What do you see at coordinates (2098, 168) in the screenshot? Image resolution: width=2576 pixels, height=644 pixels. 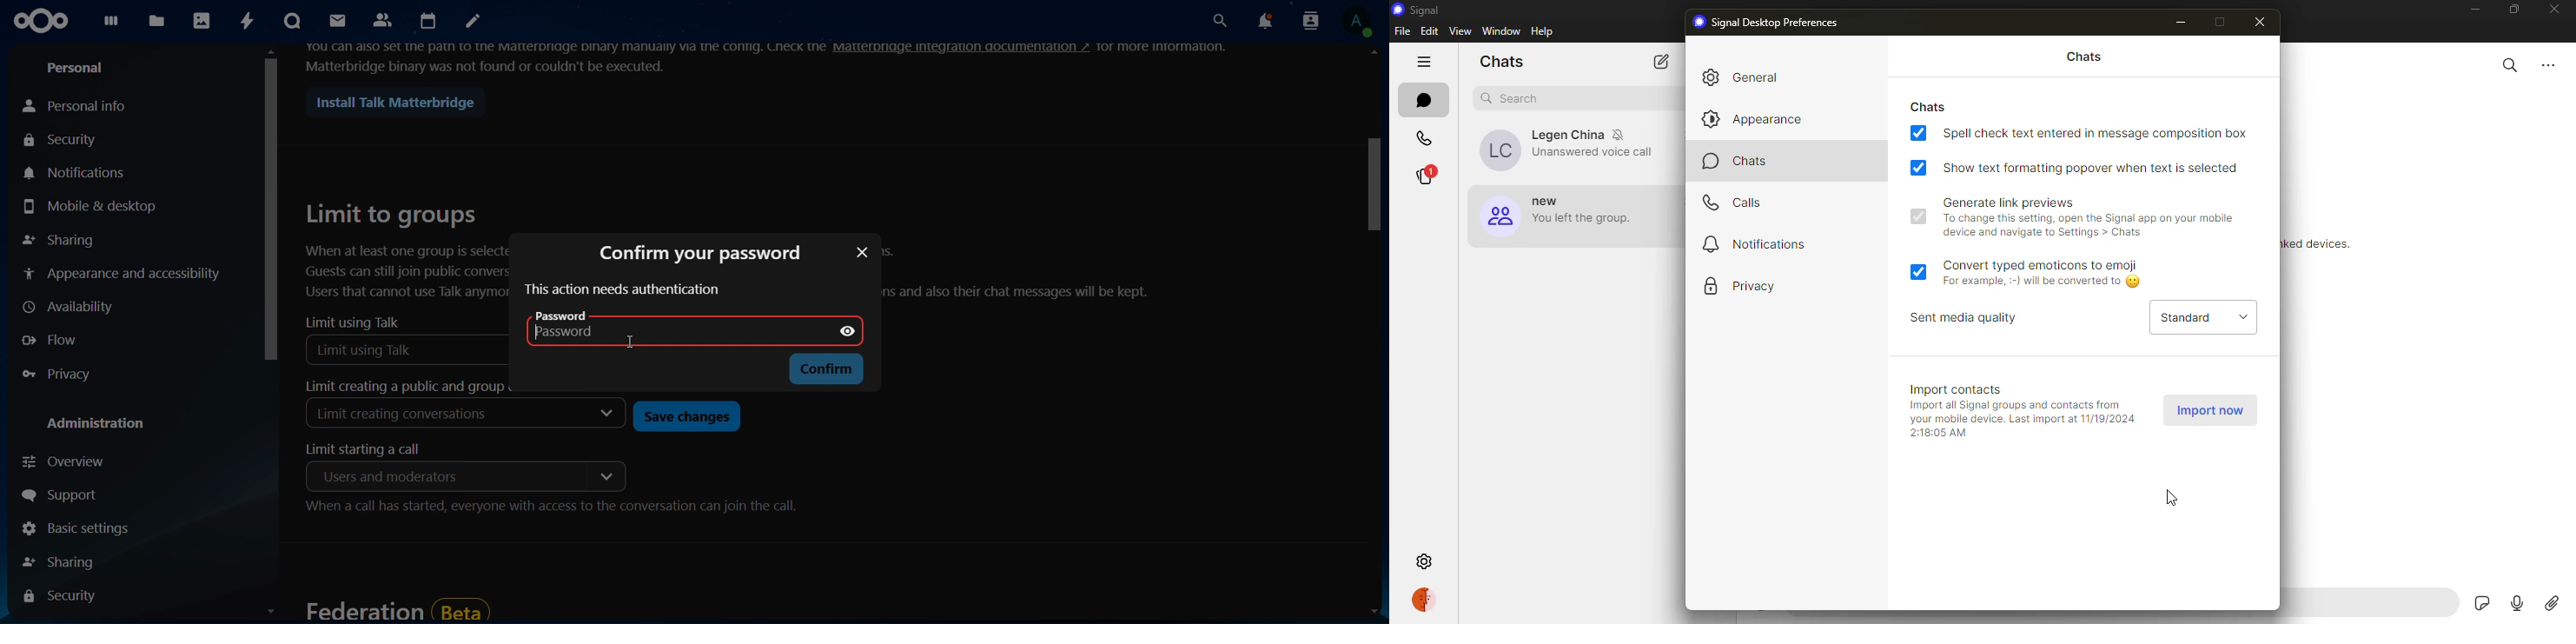 I see `show text formatting` at bounding box center [2098, 168].